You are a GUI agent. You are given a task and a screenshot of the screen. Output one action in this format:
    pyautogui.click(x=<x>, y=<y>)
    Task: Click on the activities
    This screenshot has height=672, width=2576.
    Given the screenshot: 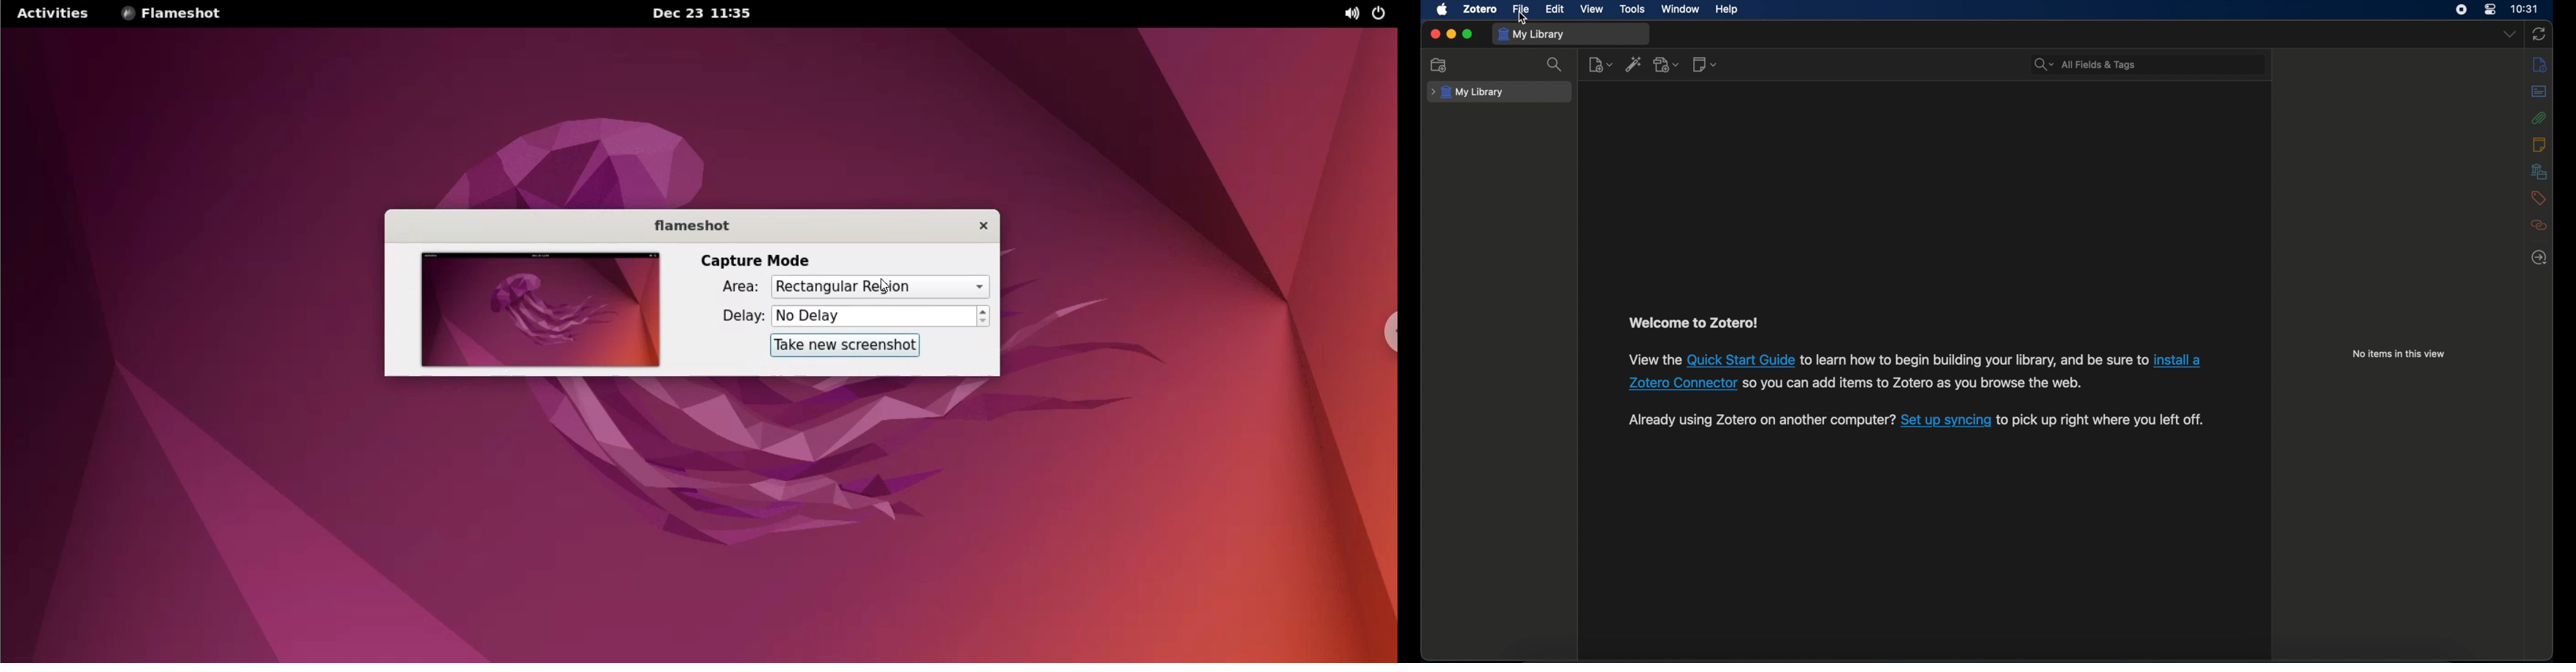 What is the action you would take?
    pyautogui.click(x=53, y=13)
    